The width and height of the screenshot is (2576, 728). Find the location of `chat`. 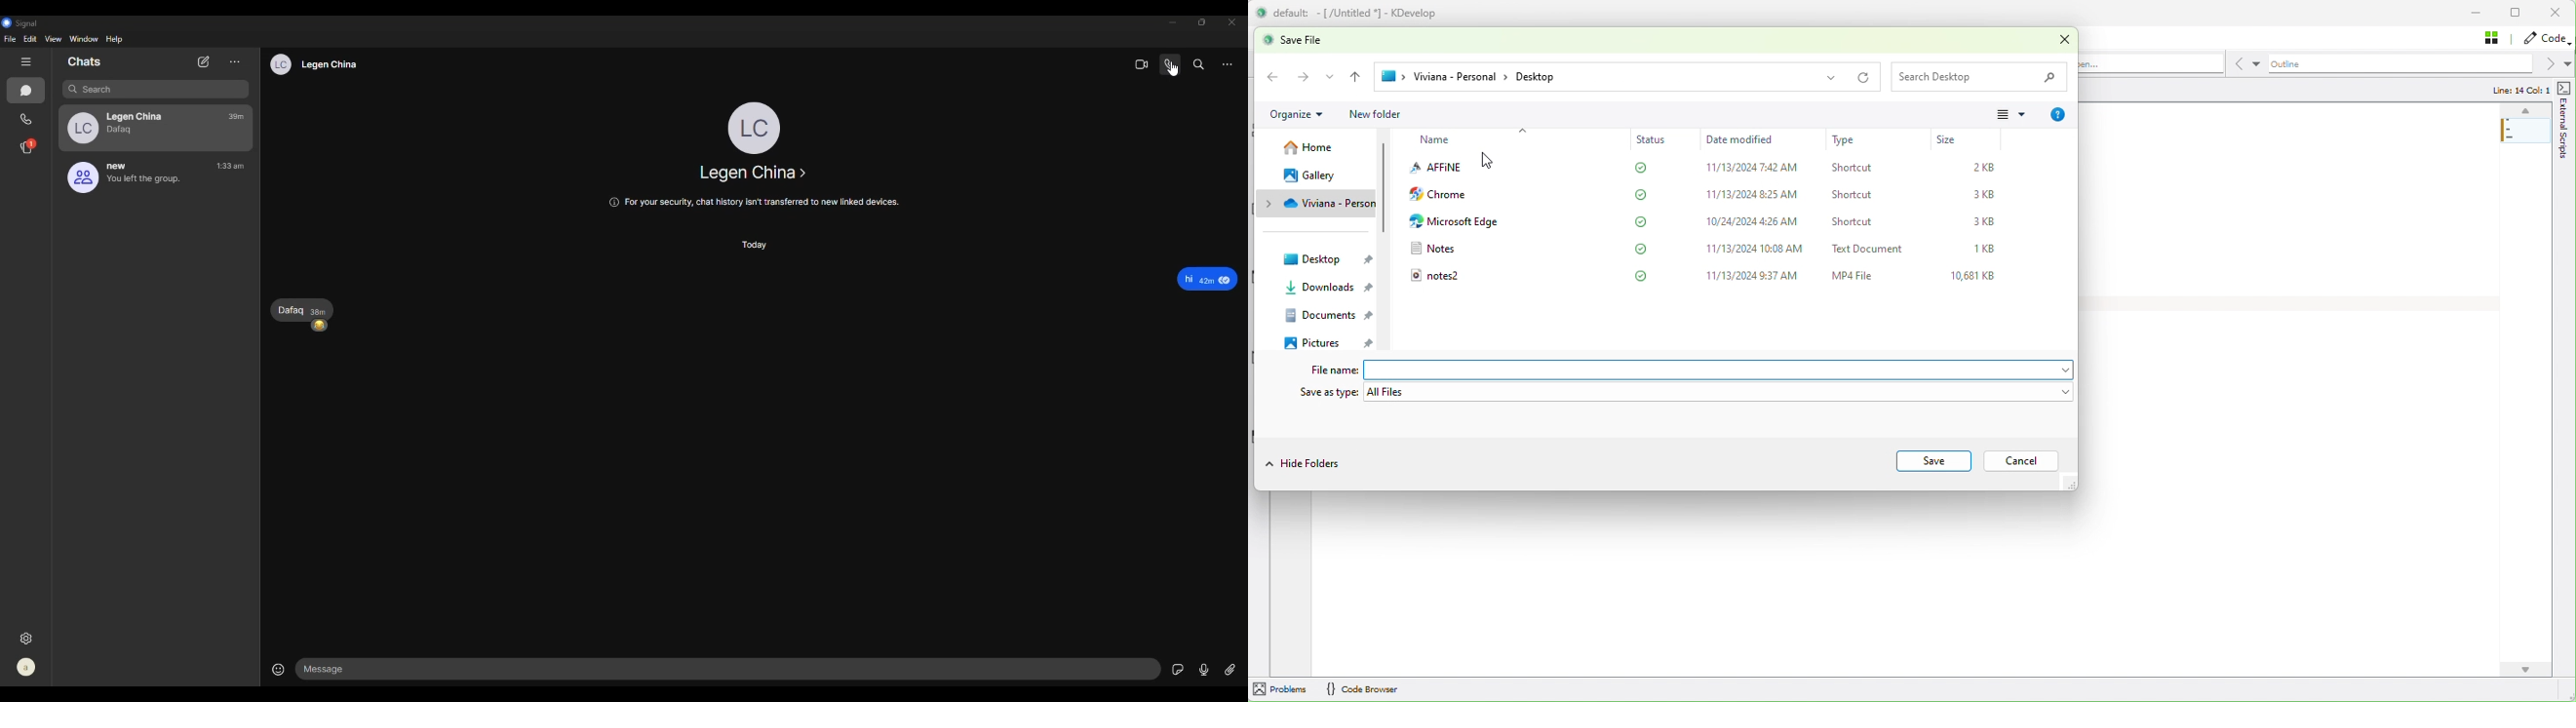

chat is located at coordinates (30, 91).